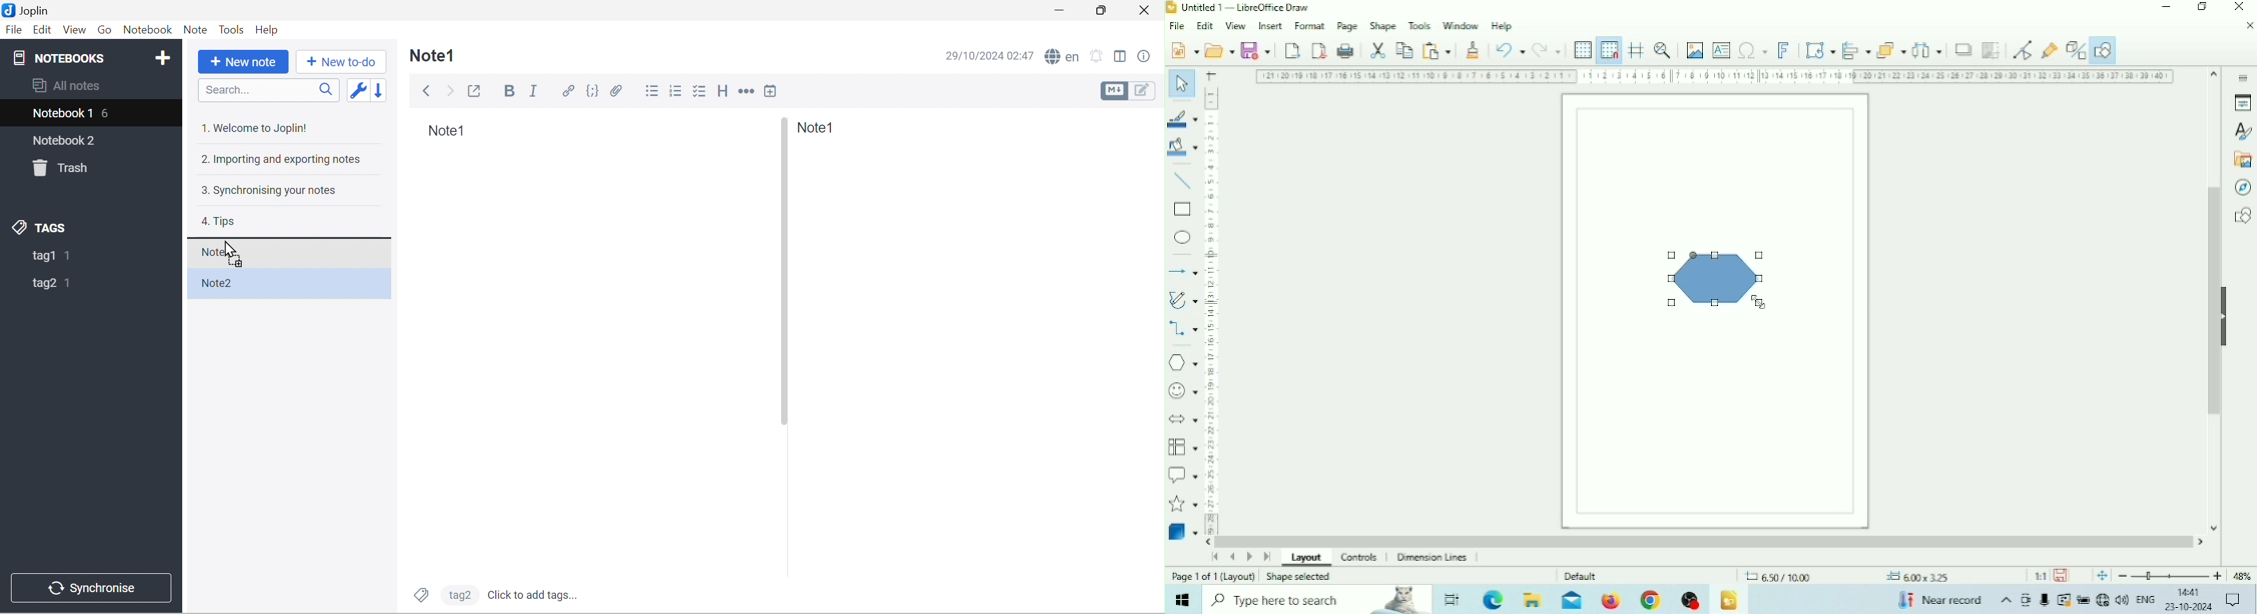 The height and width of the screenshot is (616, 2268). What do you see at coordinates (1510, 50) in the screenshot?
I see `Undo` at bounding box center [1510, 50].